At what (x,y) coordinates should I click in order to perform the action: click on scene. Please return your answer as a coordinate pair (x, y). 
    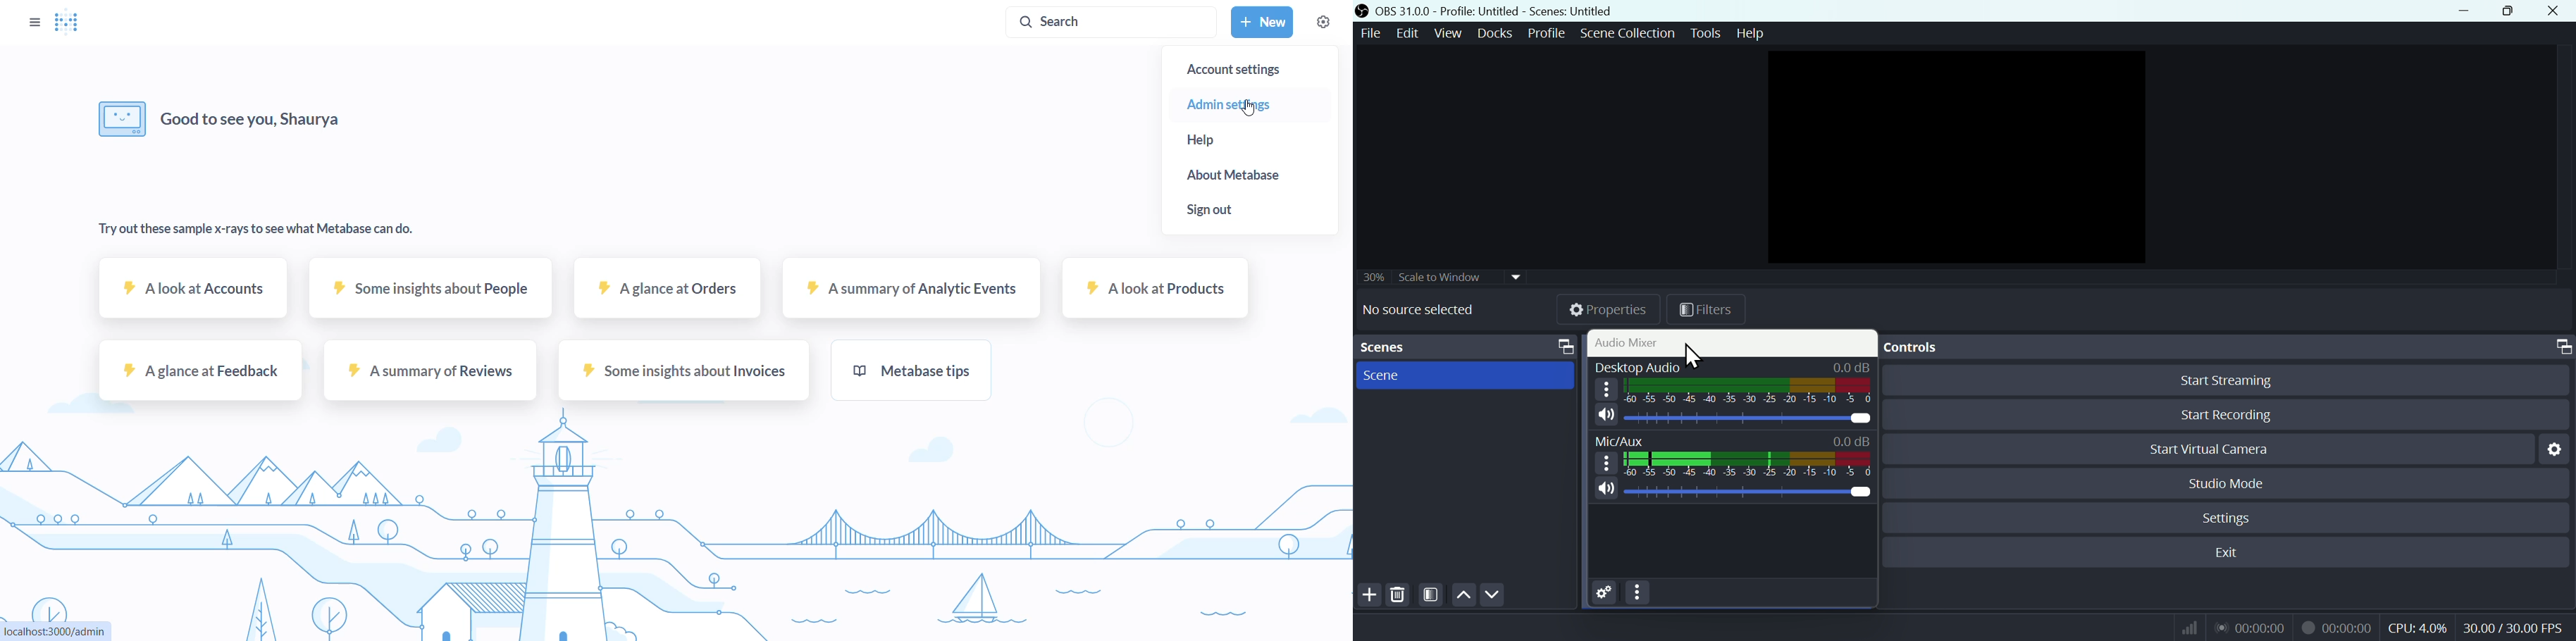
    Looking at the image, I should click on (1466, 375).